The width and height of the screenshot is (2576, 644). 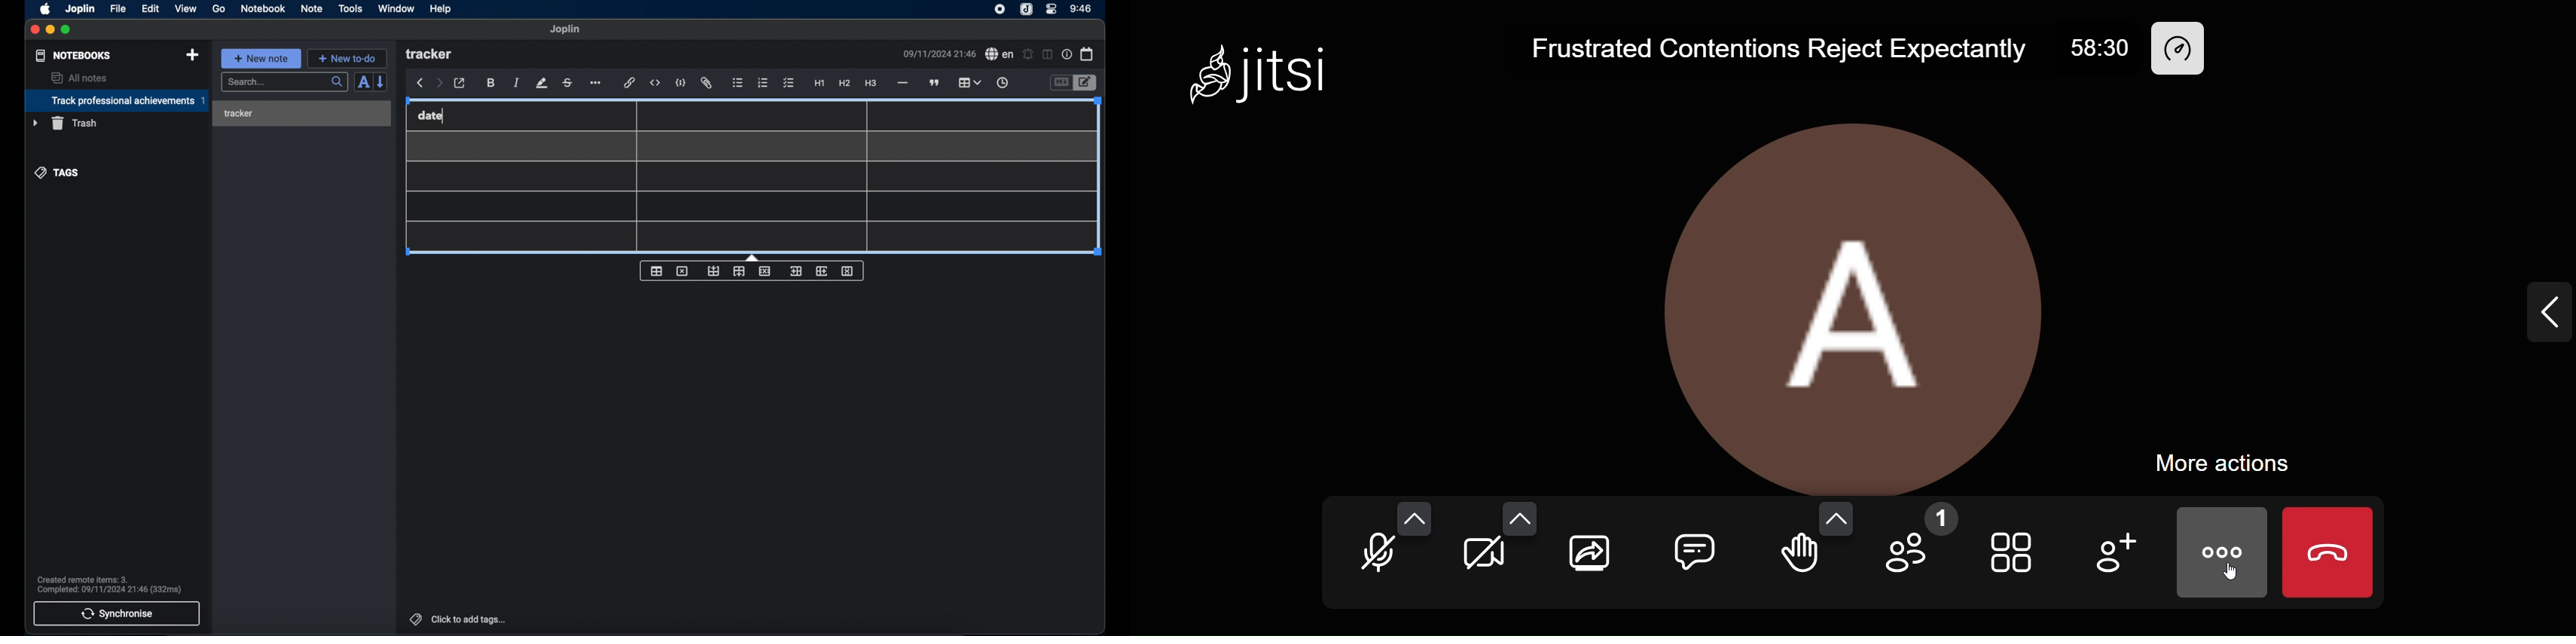 I want to click on trash, so click(x=65, y=123).